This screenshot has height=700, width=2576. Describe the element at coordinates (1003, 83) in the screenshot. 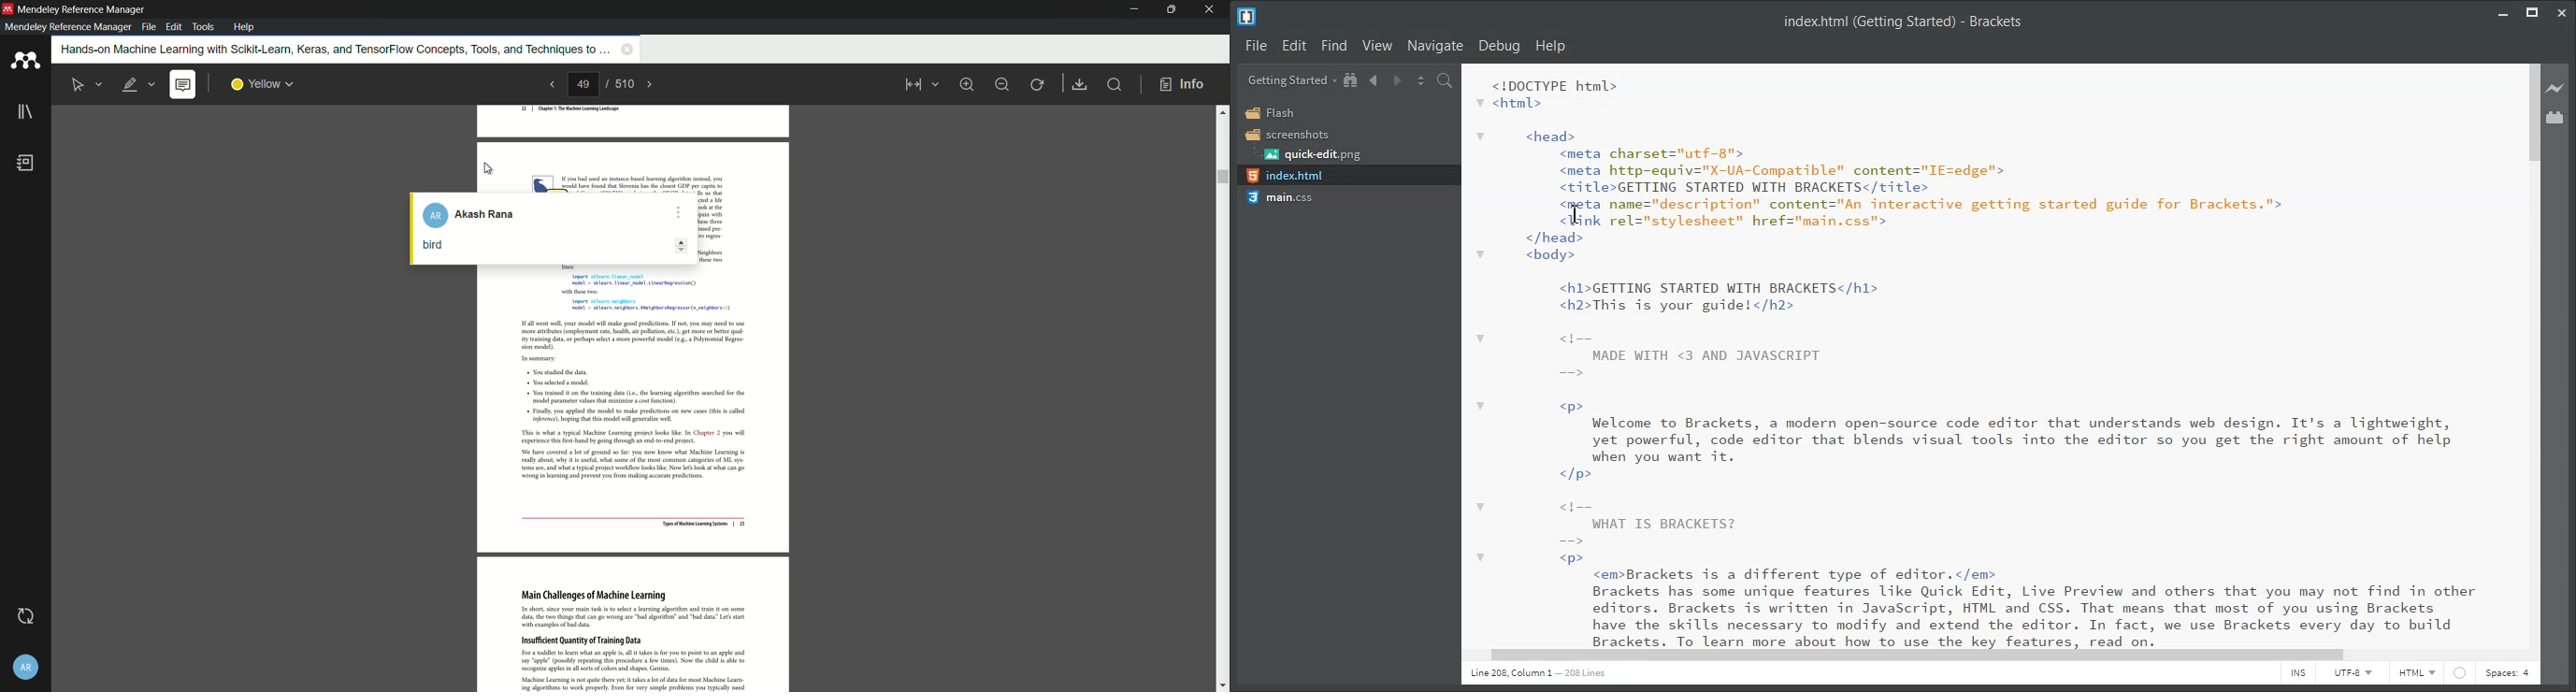

I see `zoom out` at that location.